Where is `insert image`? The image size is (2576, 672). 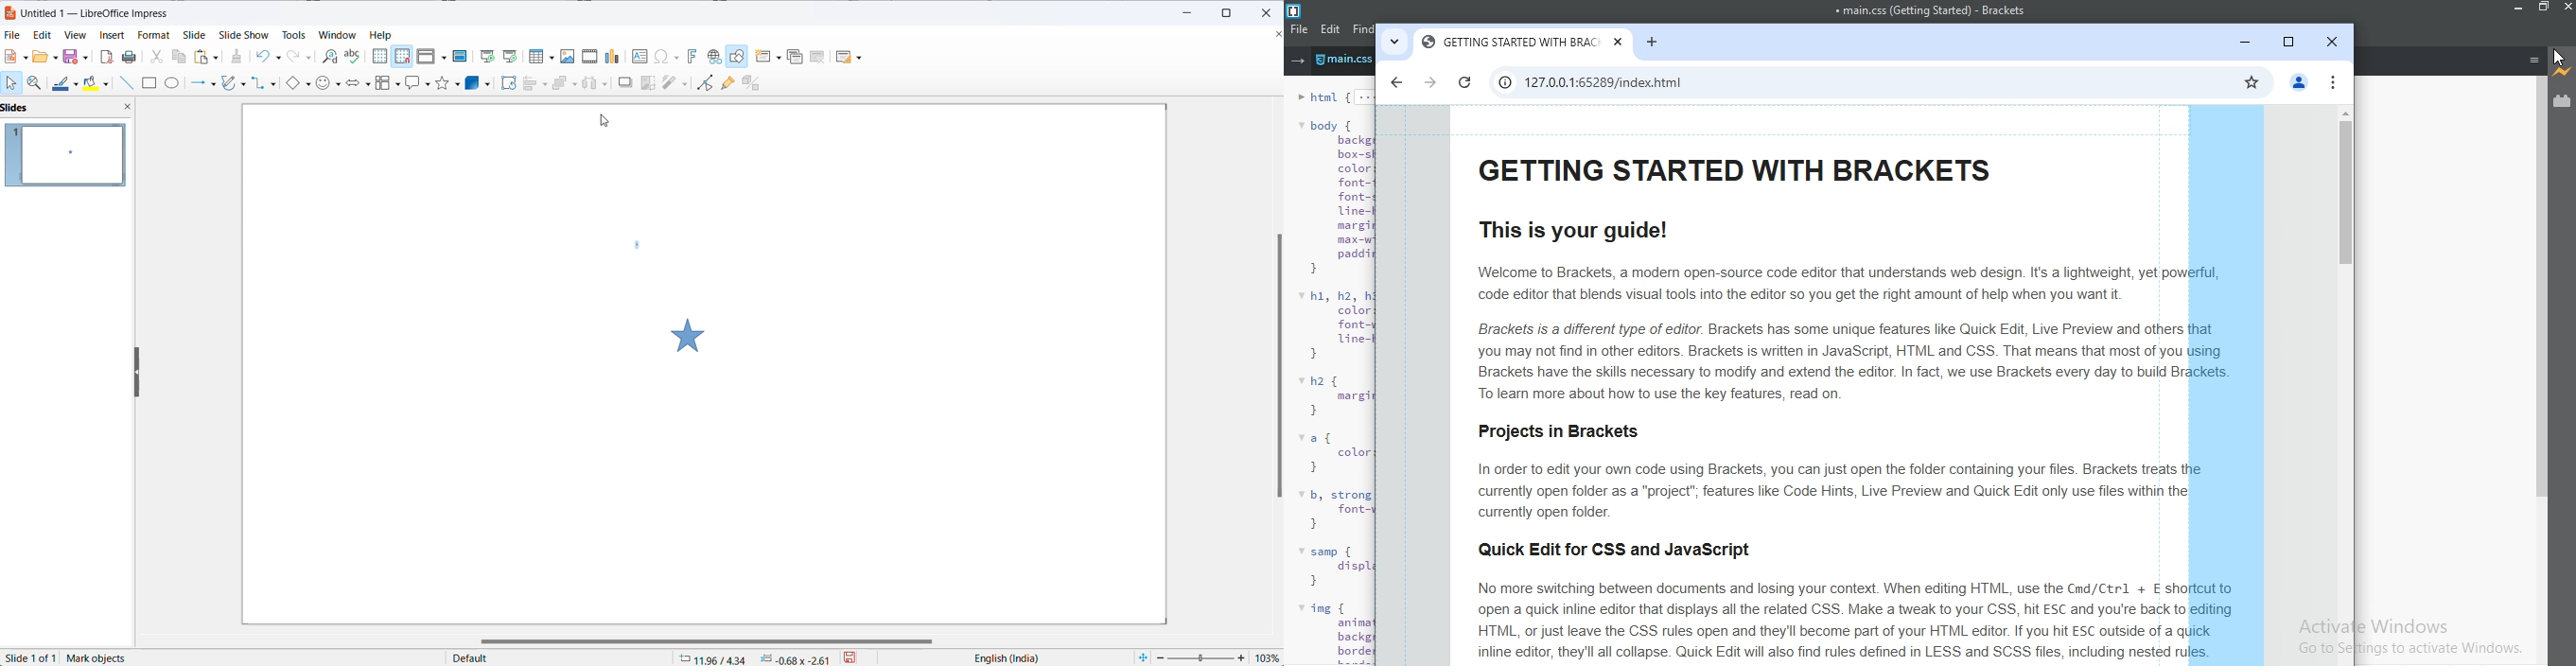 insert image is located at coordinates (566, 57).